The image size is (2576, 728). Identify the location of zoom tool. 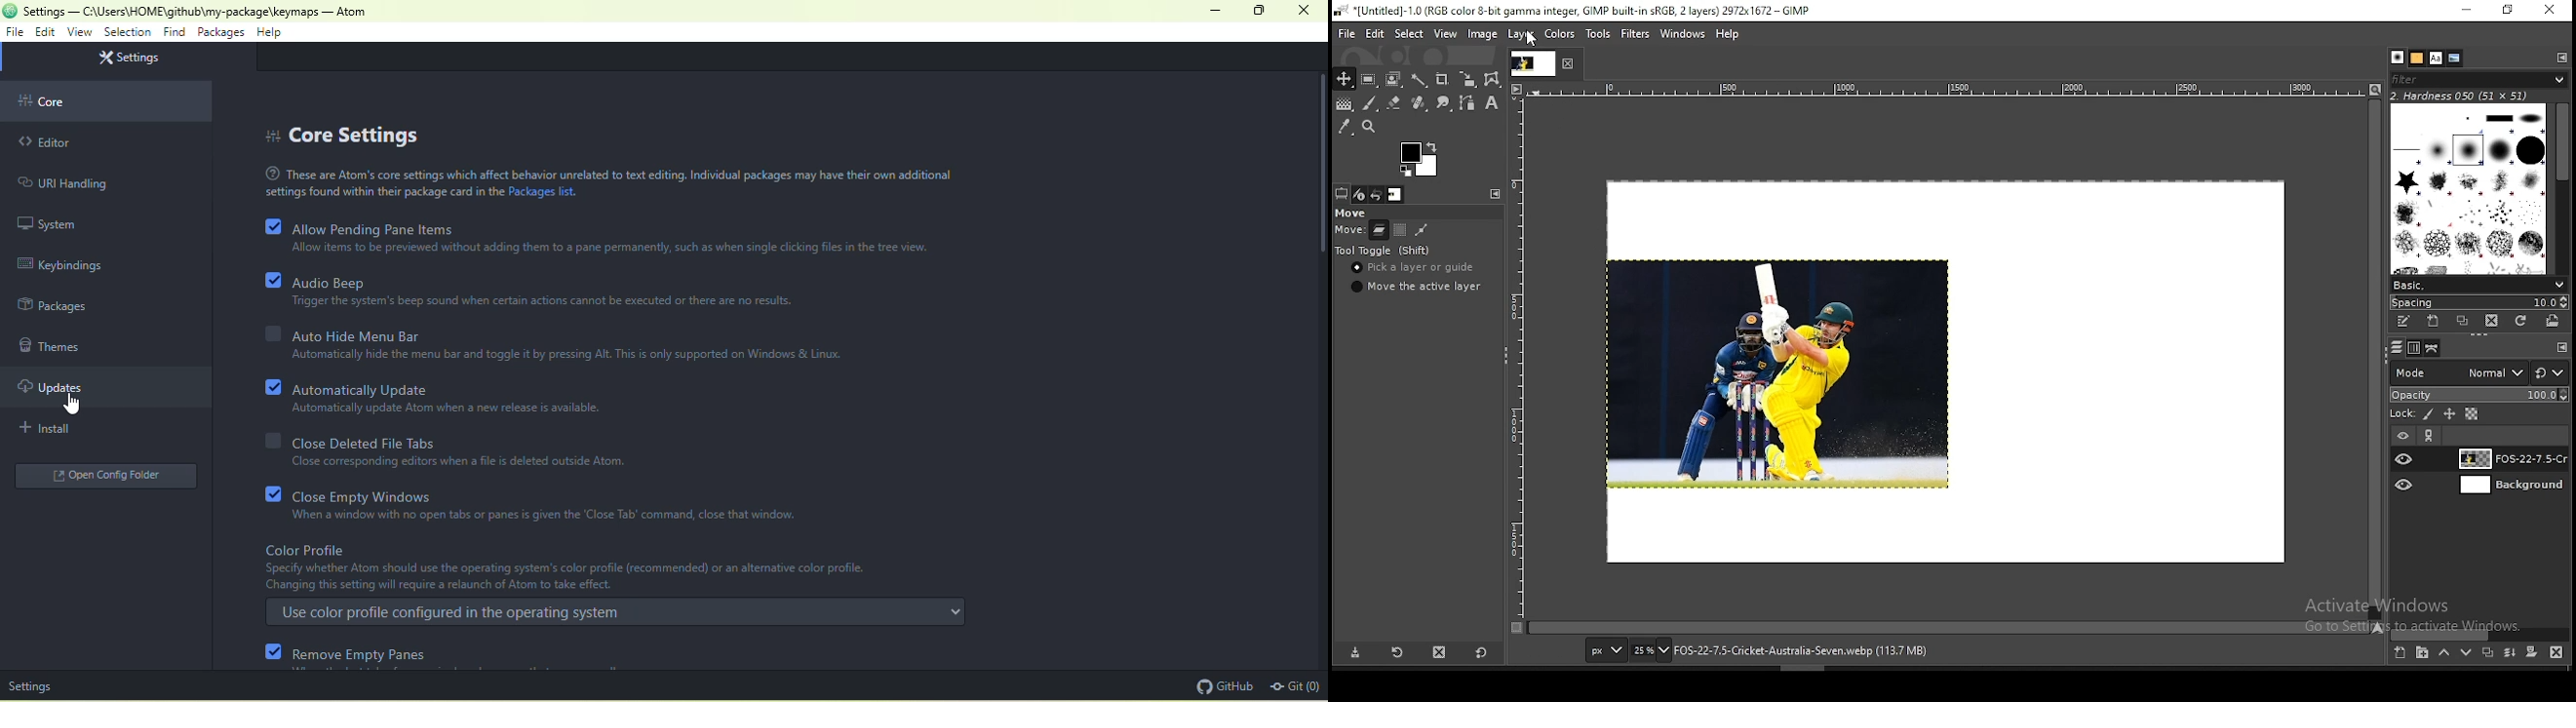
(1371, 126).